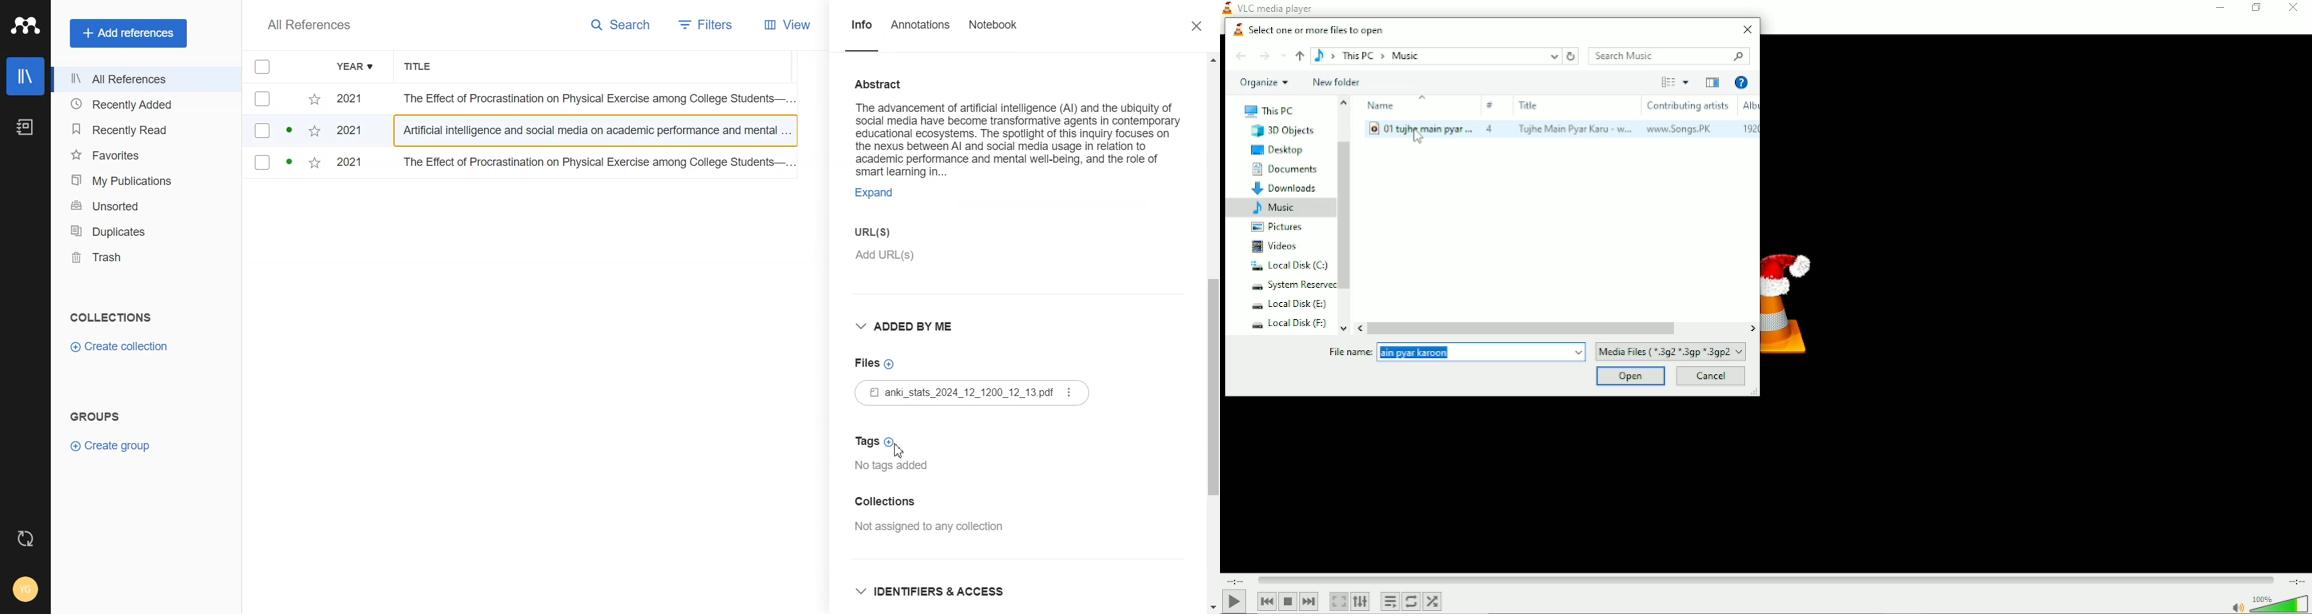 This screenshot has height=616, width=2324. Describe the element at coordinates (881, 194) in the screenshot. I see `EXPAND` at that location.